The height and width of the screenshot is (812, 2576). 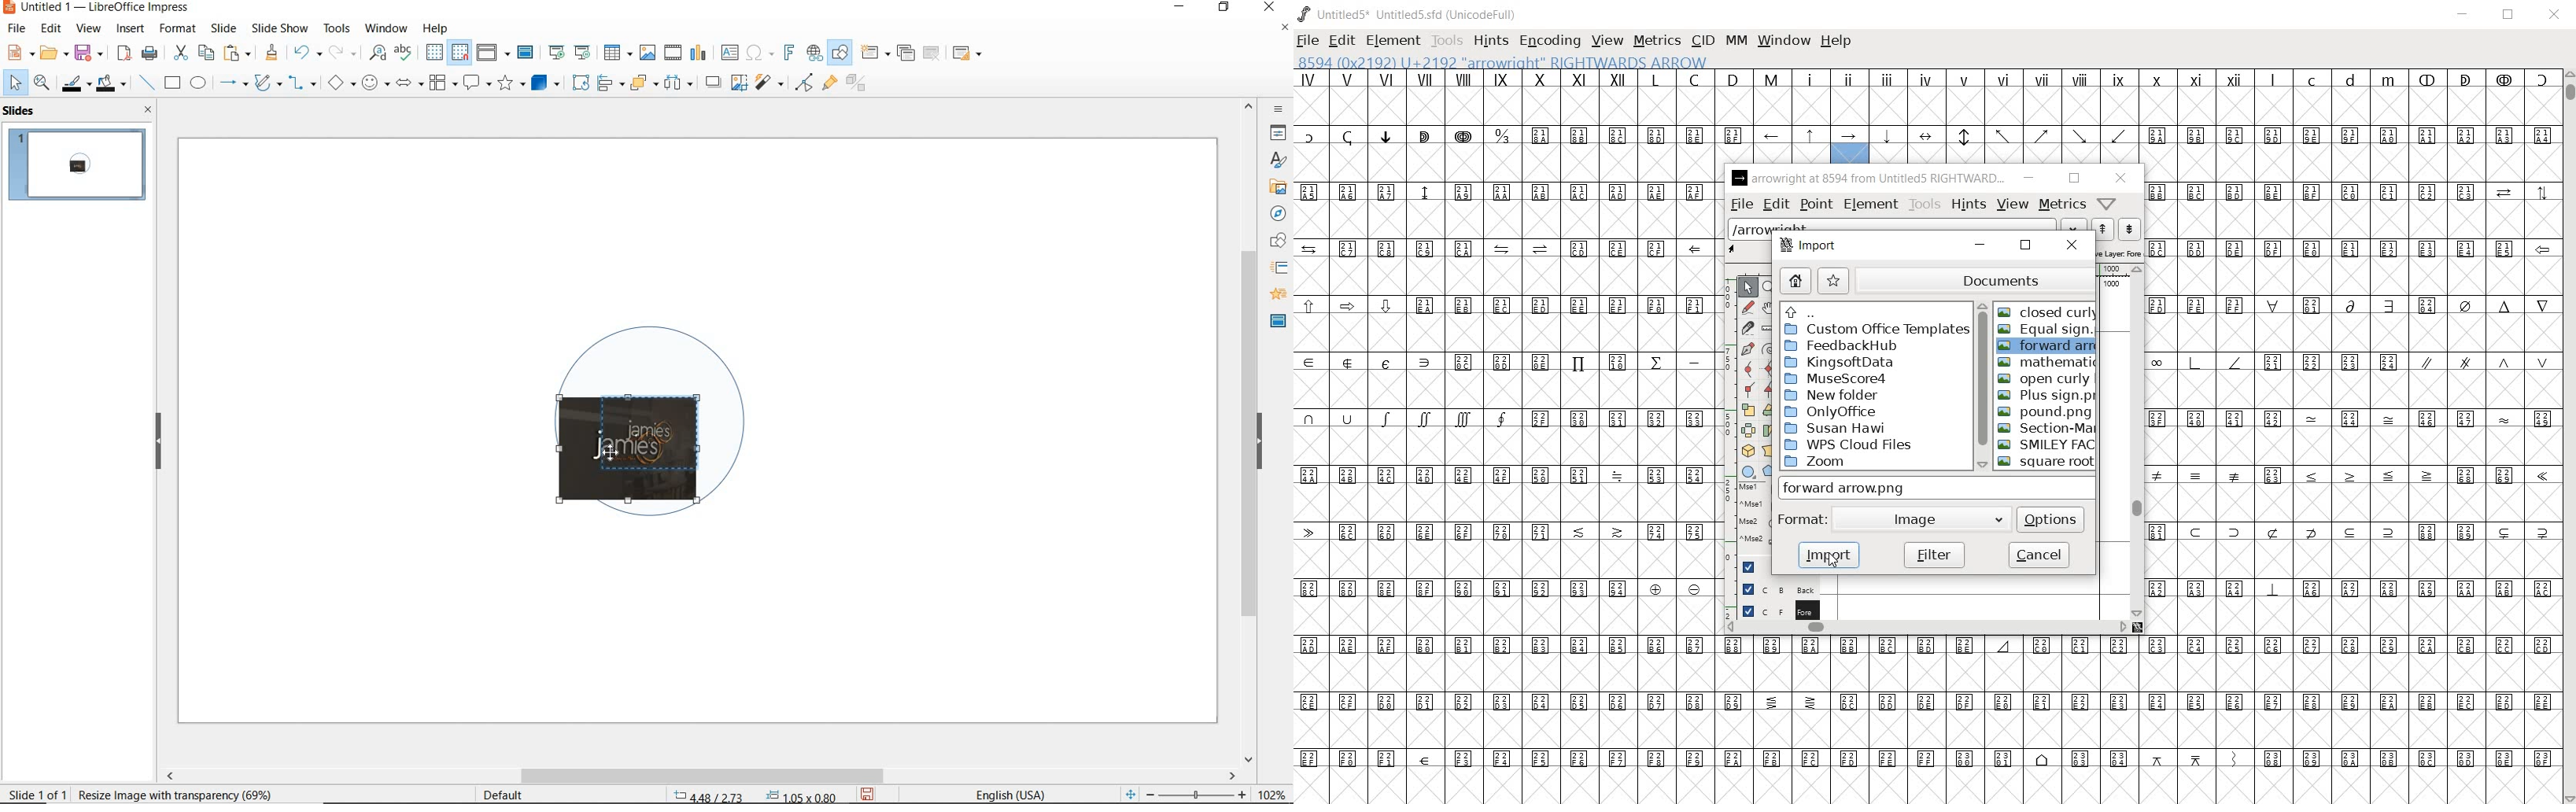 I want to click on new, so click(x=18, y=52).